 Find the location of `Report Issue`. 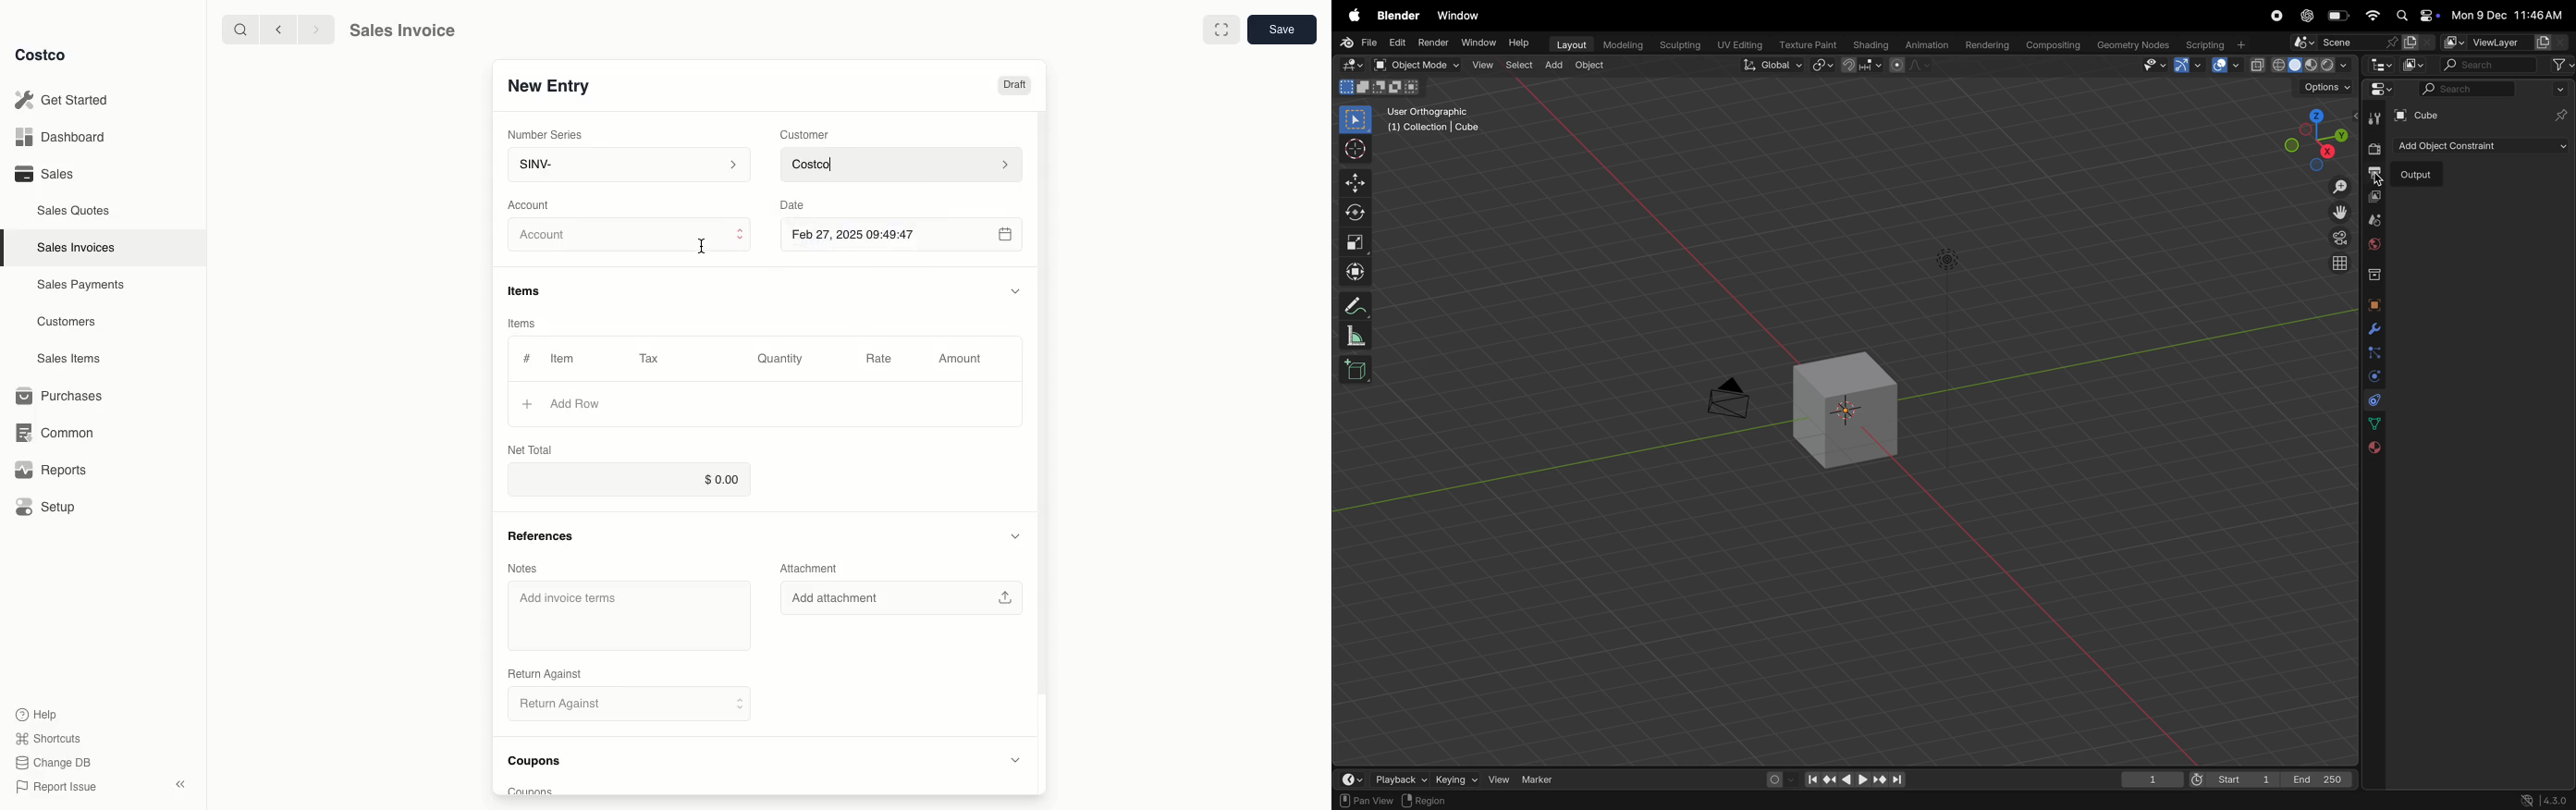

Report Issue is located at coordinates (56, 787).